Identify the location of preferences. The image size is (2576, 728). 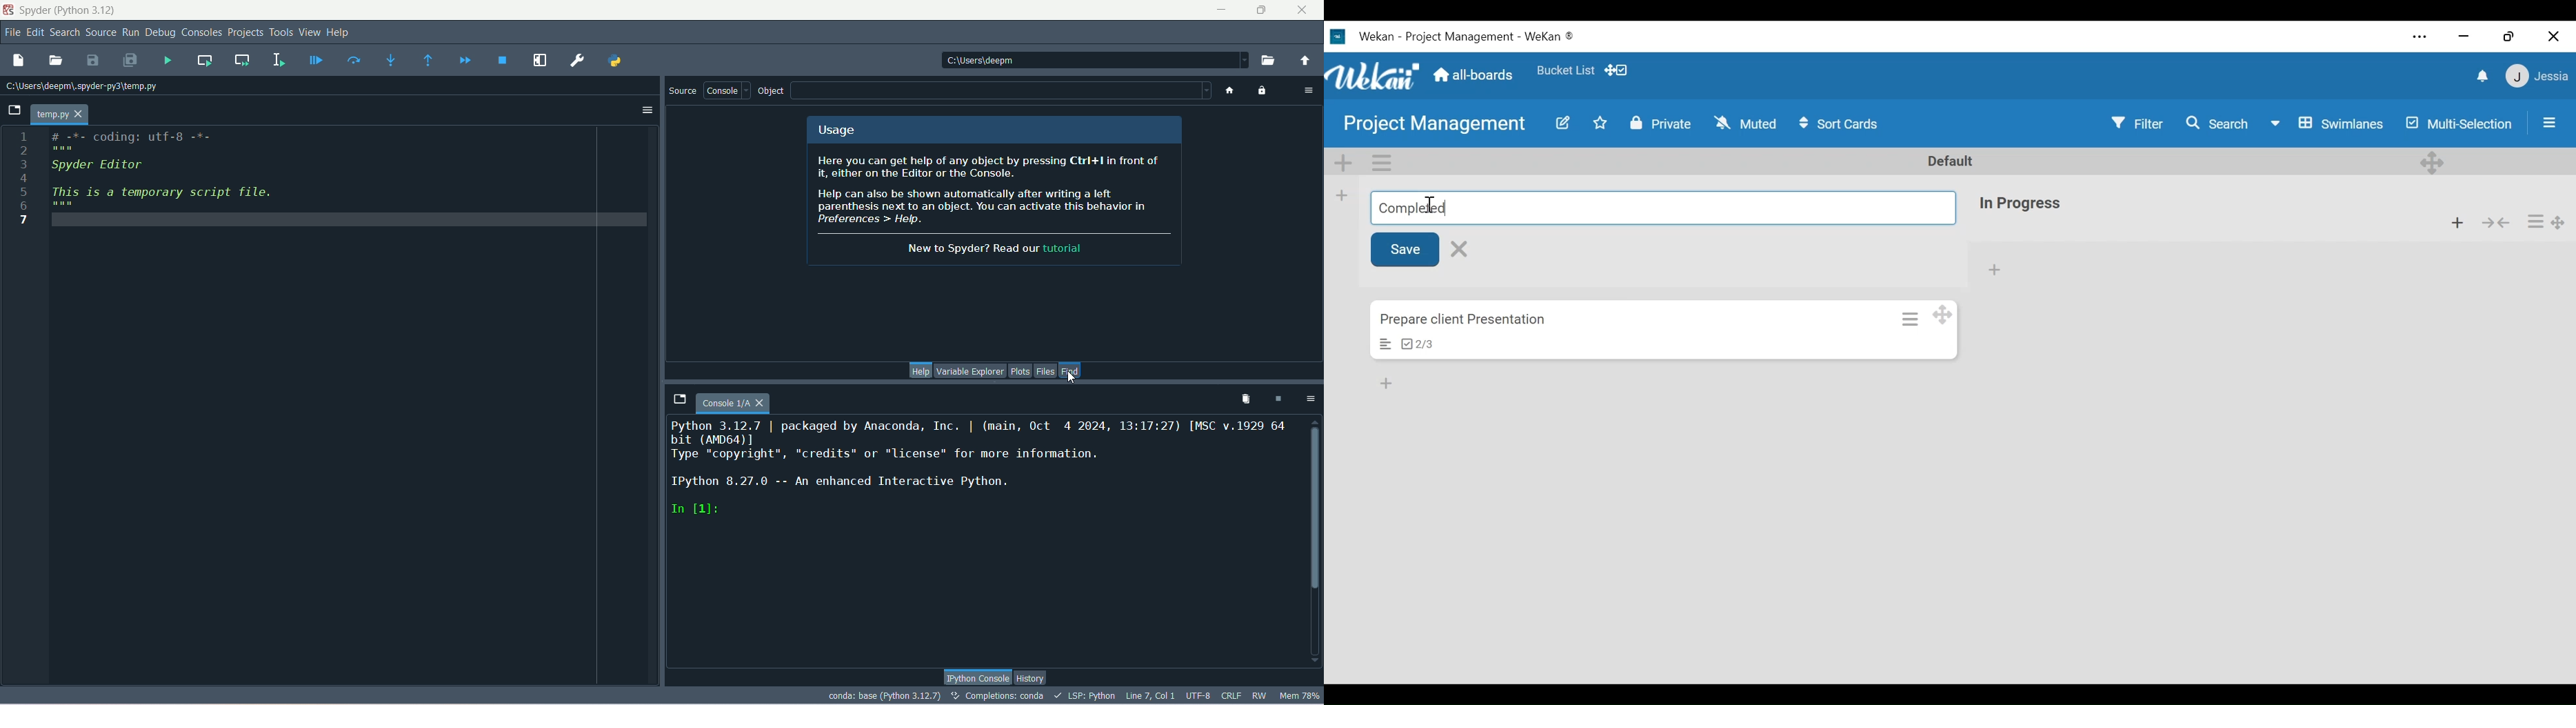
(579, 61).